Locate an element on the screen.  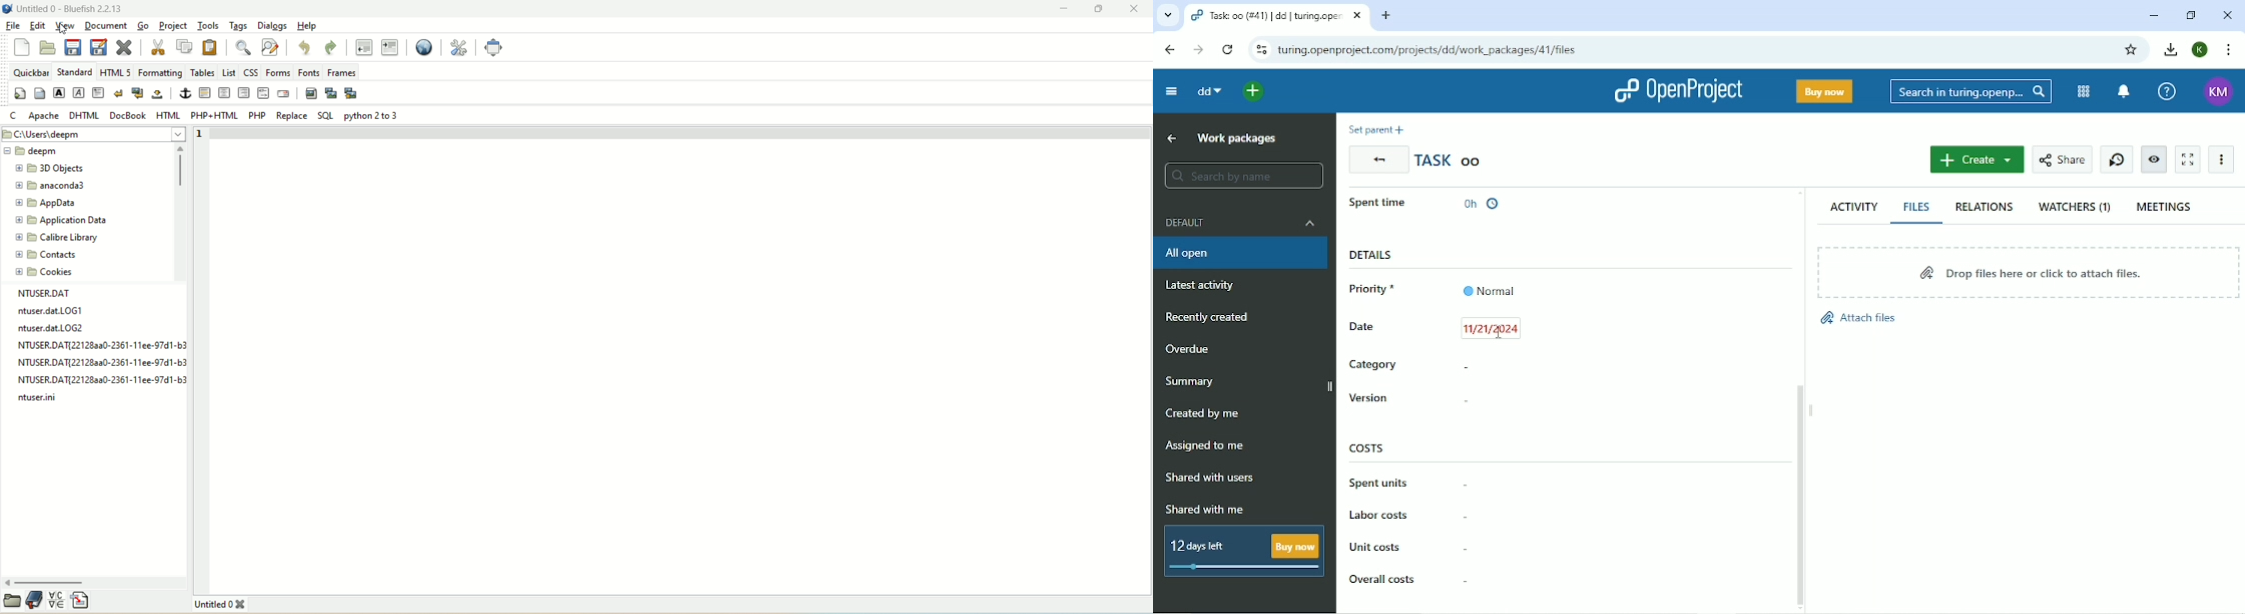
frames is located at coordinates (343, 72).